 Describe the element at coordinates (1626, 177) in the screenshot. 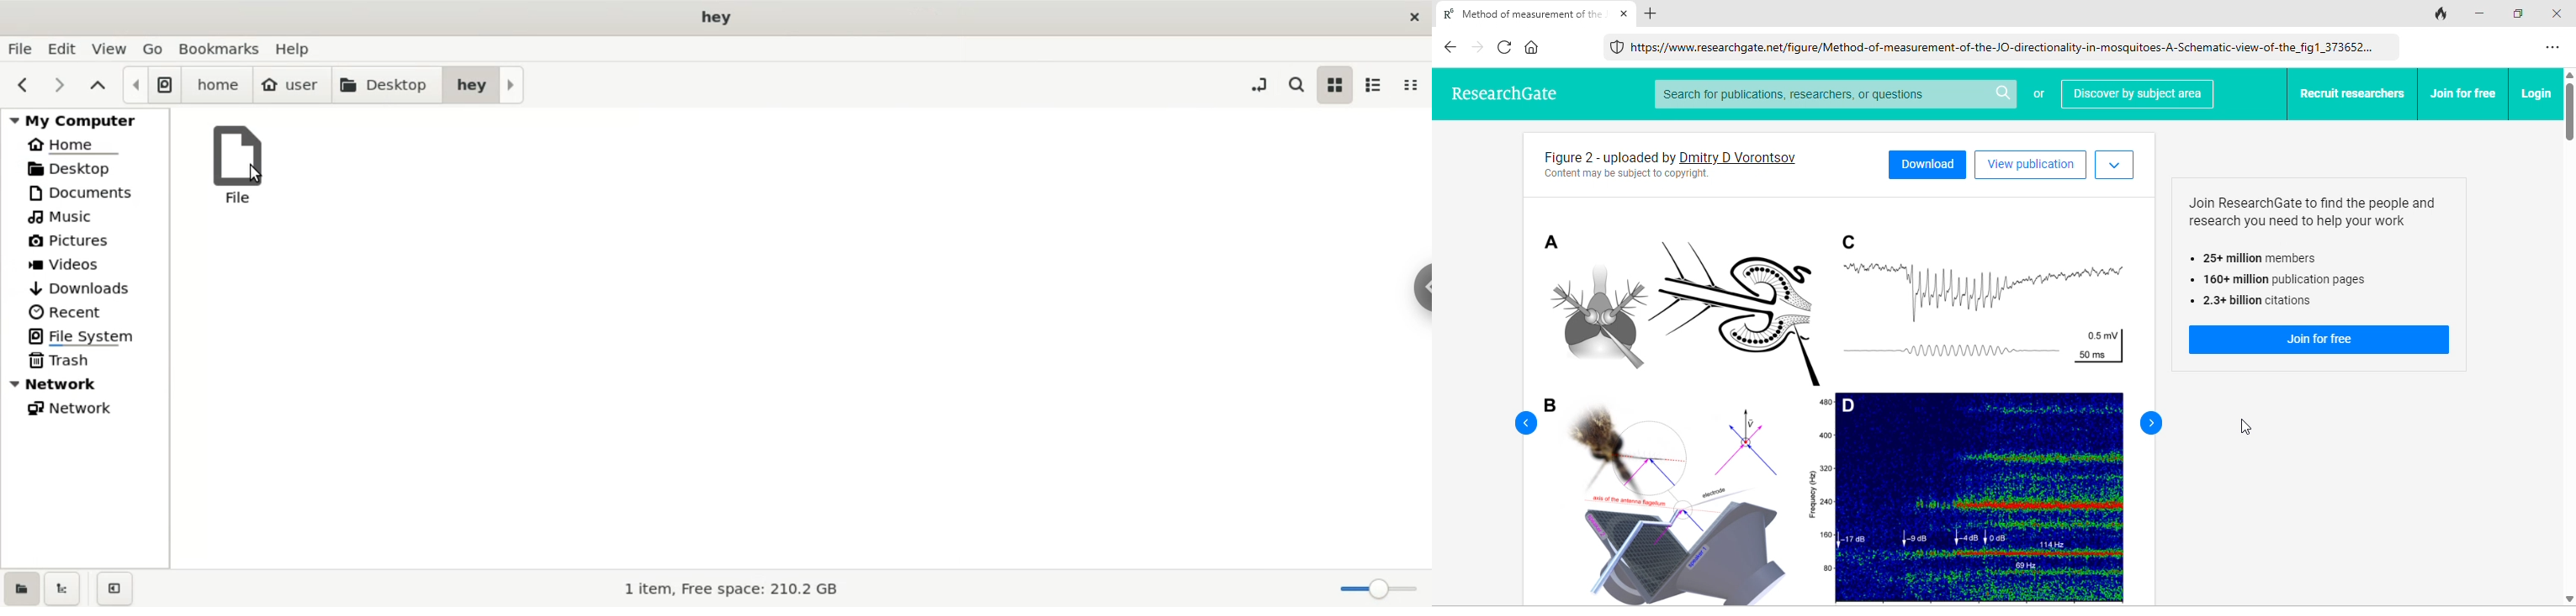

I see `Content may be subject to copyright.` at that location.